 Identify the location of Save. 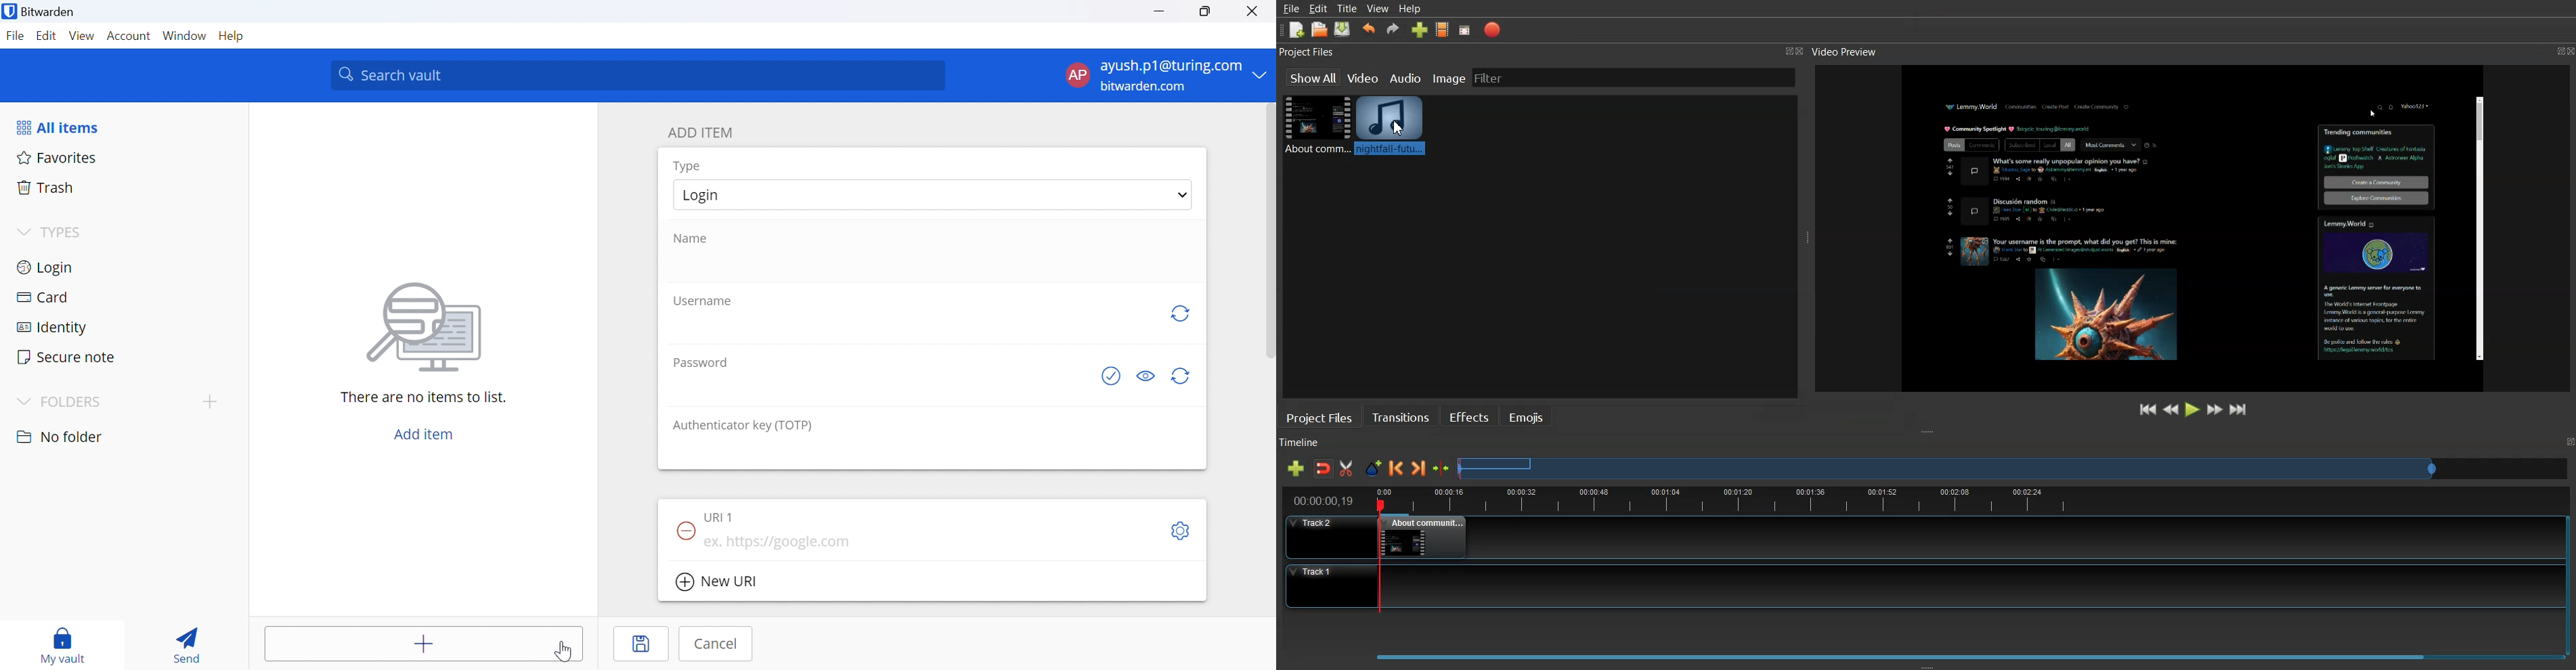
(642, 644).